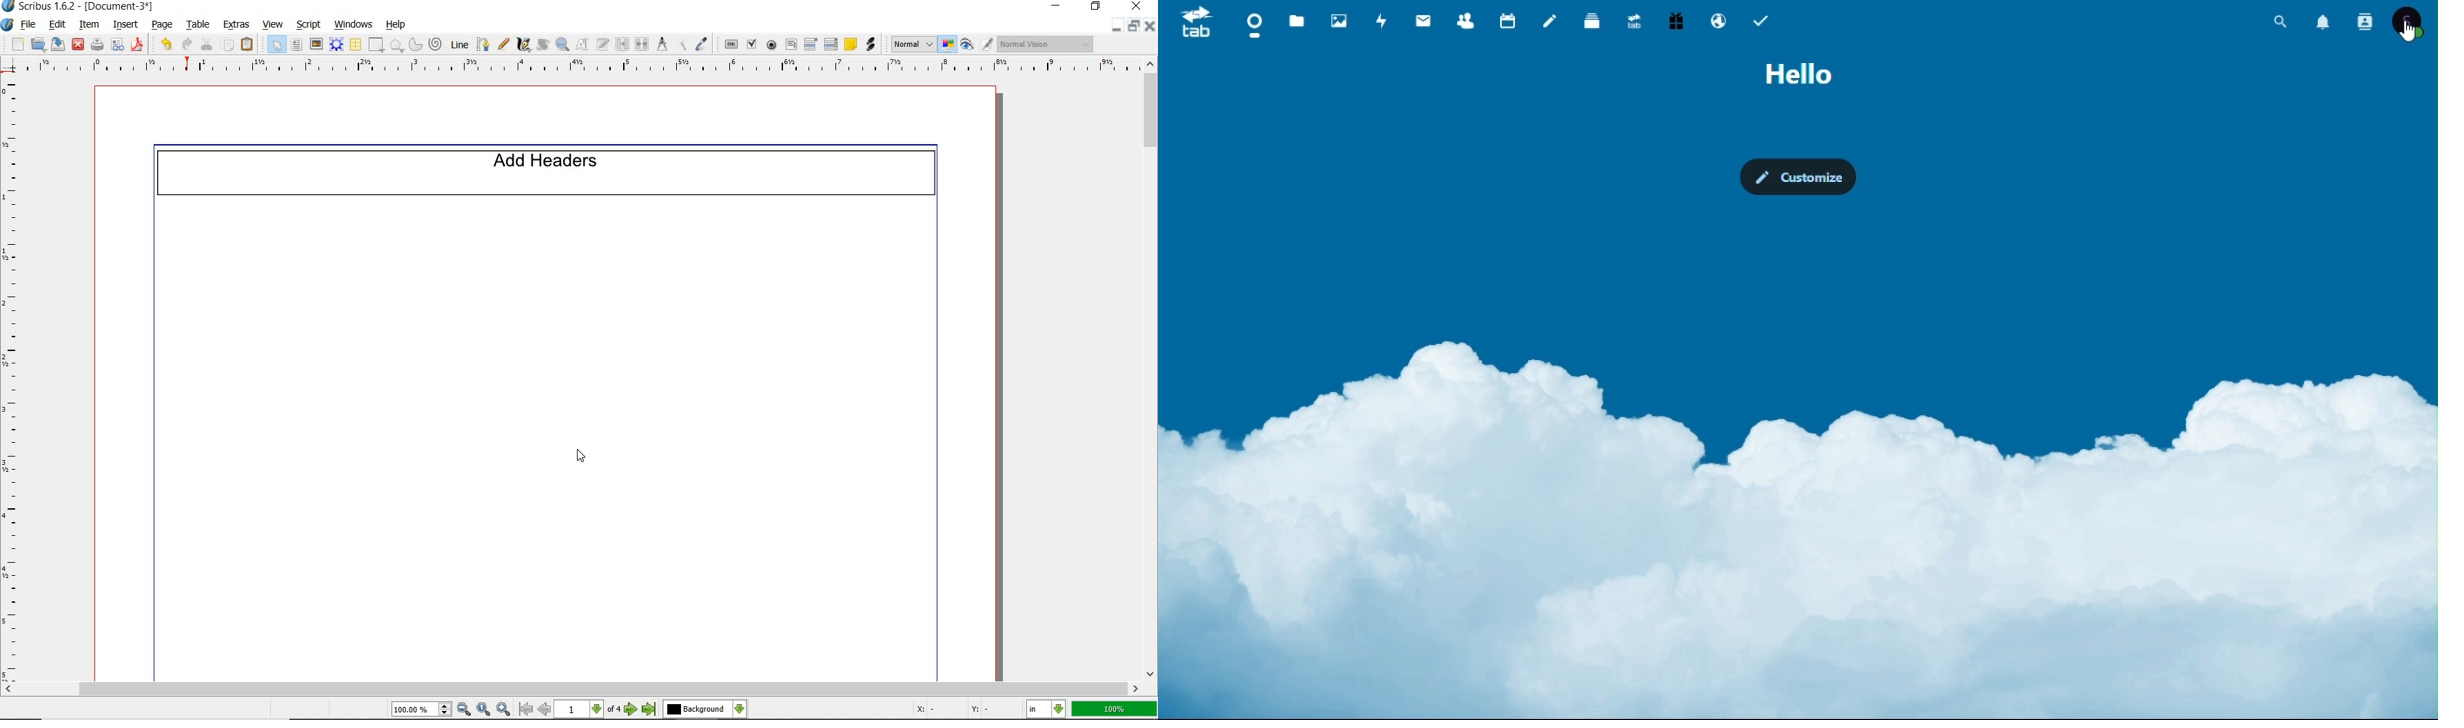 This screenshot has width=2464, height=728. I want to click on toggle color management, so click(950, 44).